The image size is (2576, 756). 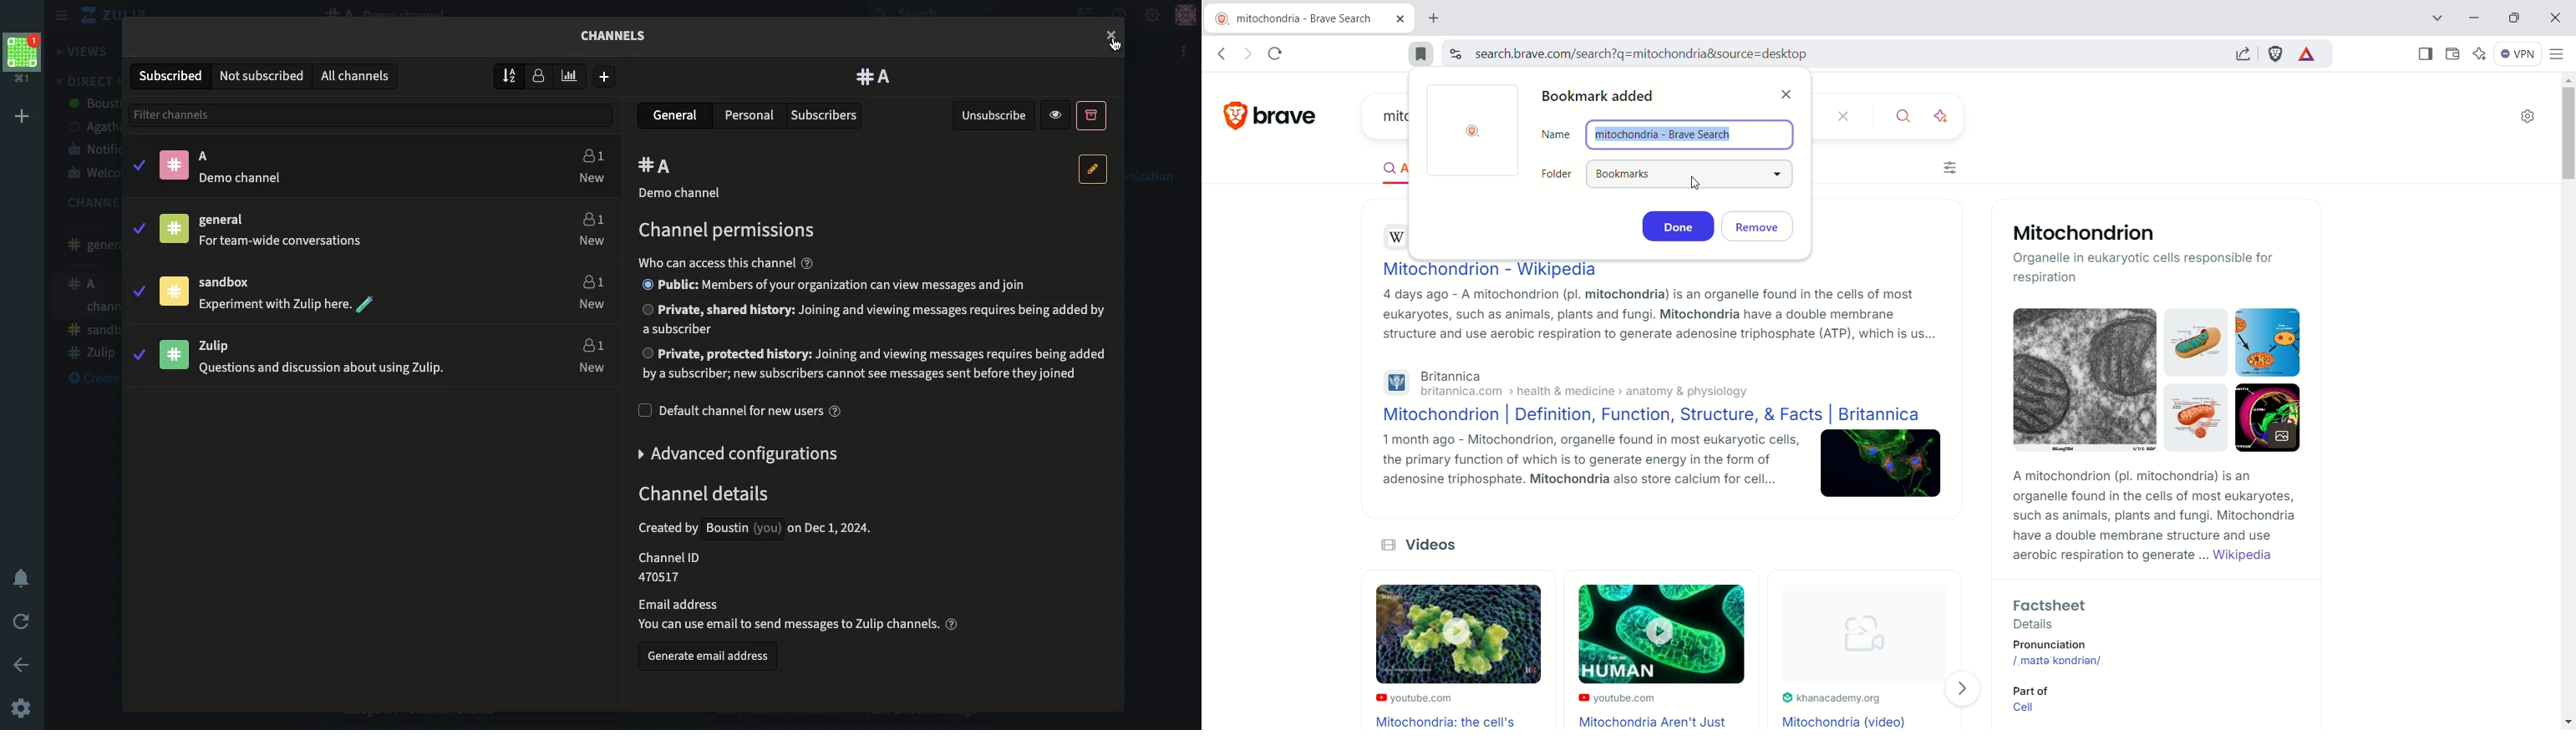 What do you see at coordinates (1116, 45) in the screenshot?
I see `cursor` at bounding box center [1116, 45].